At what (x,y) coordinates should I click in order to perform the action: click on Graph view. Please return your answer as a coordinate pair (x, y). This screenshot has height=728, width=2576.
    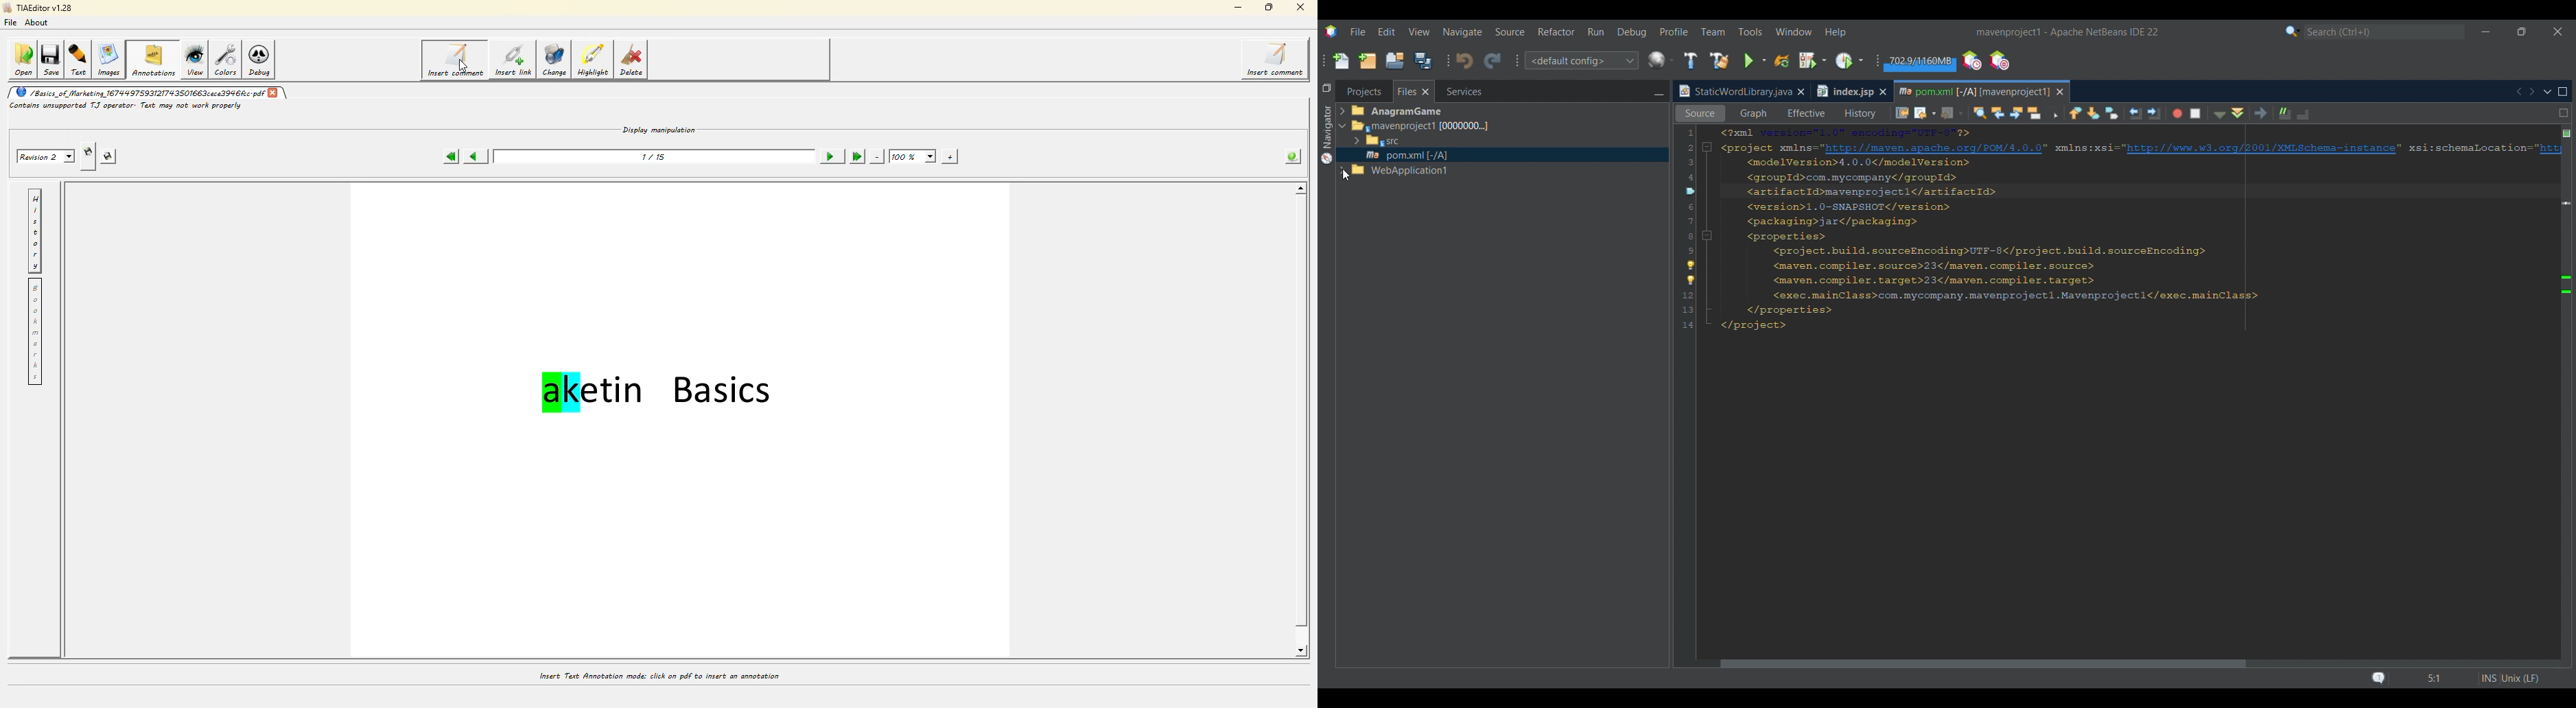
    Looking at the image, I should click on (1752, 113).